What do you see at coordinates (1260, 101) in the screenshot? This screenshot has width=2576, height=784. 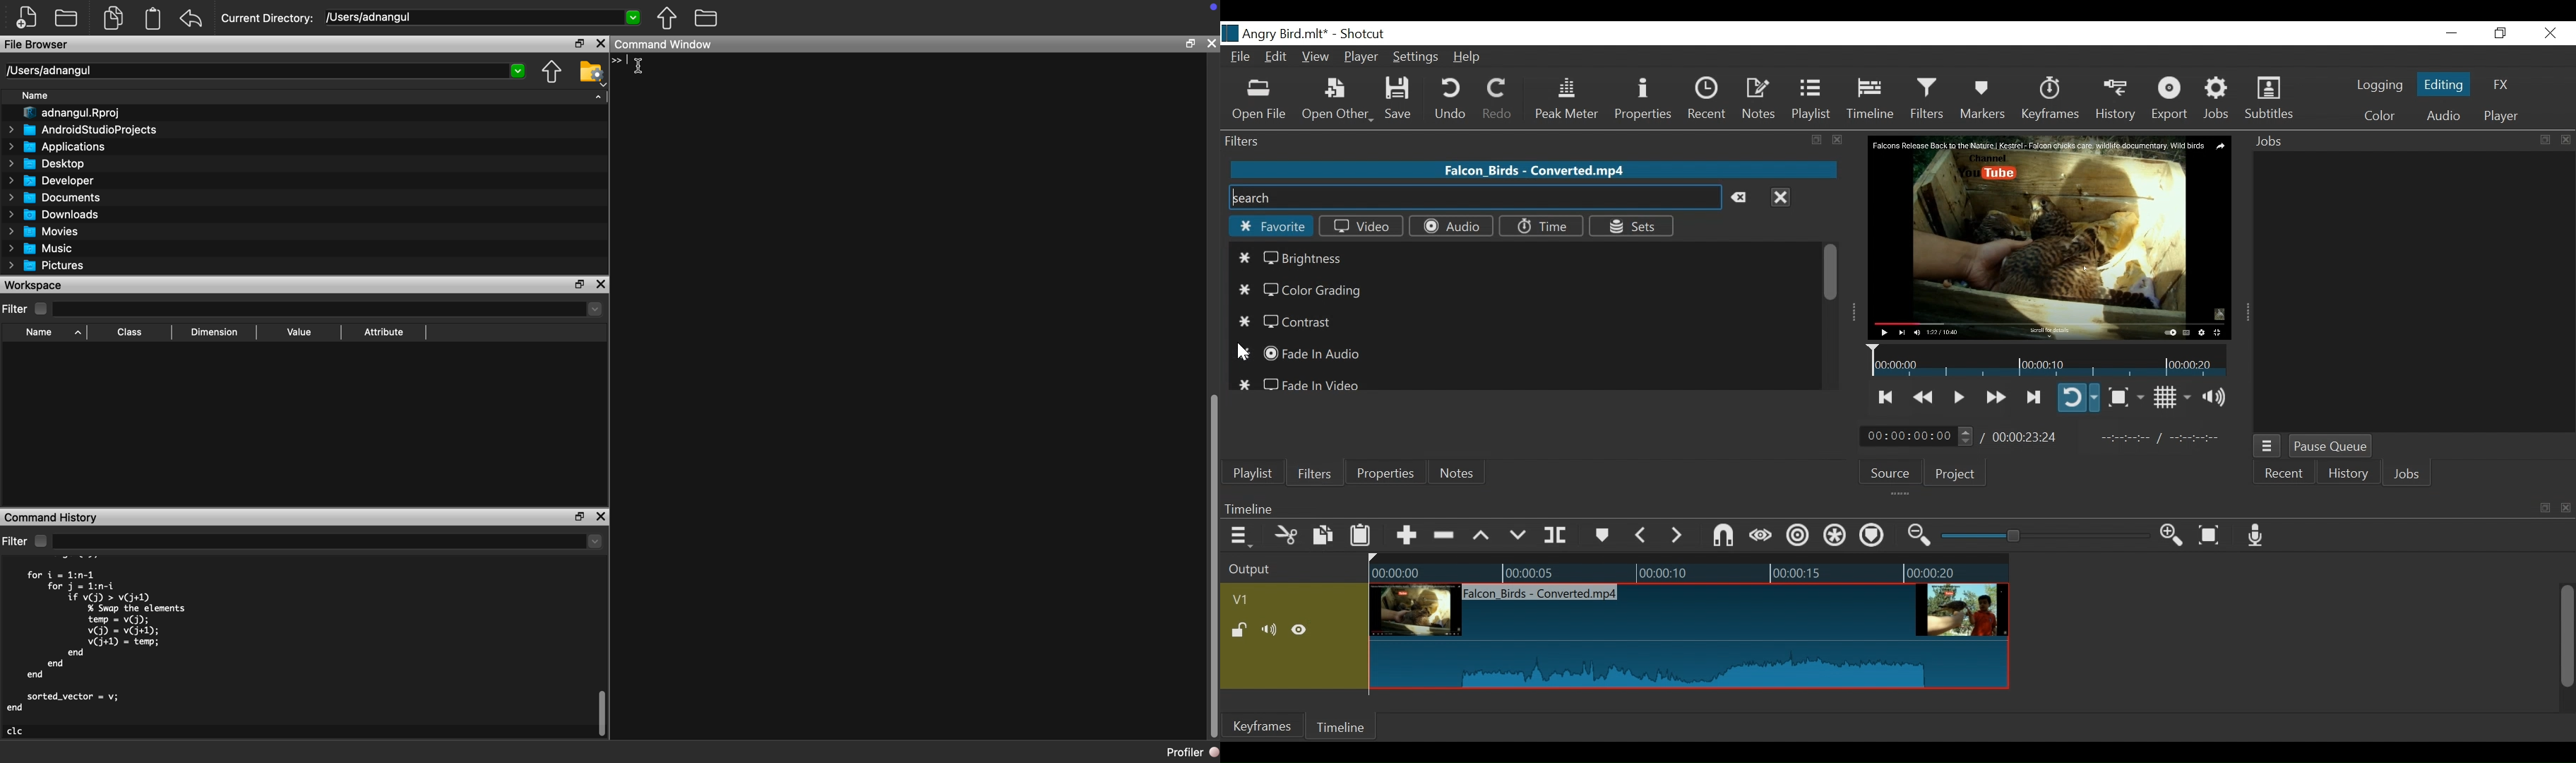 I see `Open File` at bounding box center [1260, 101].